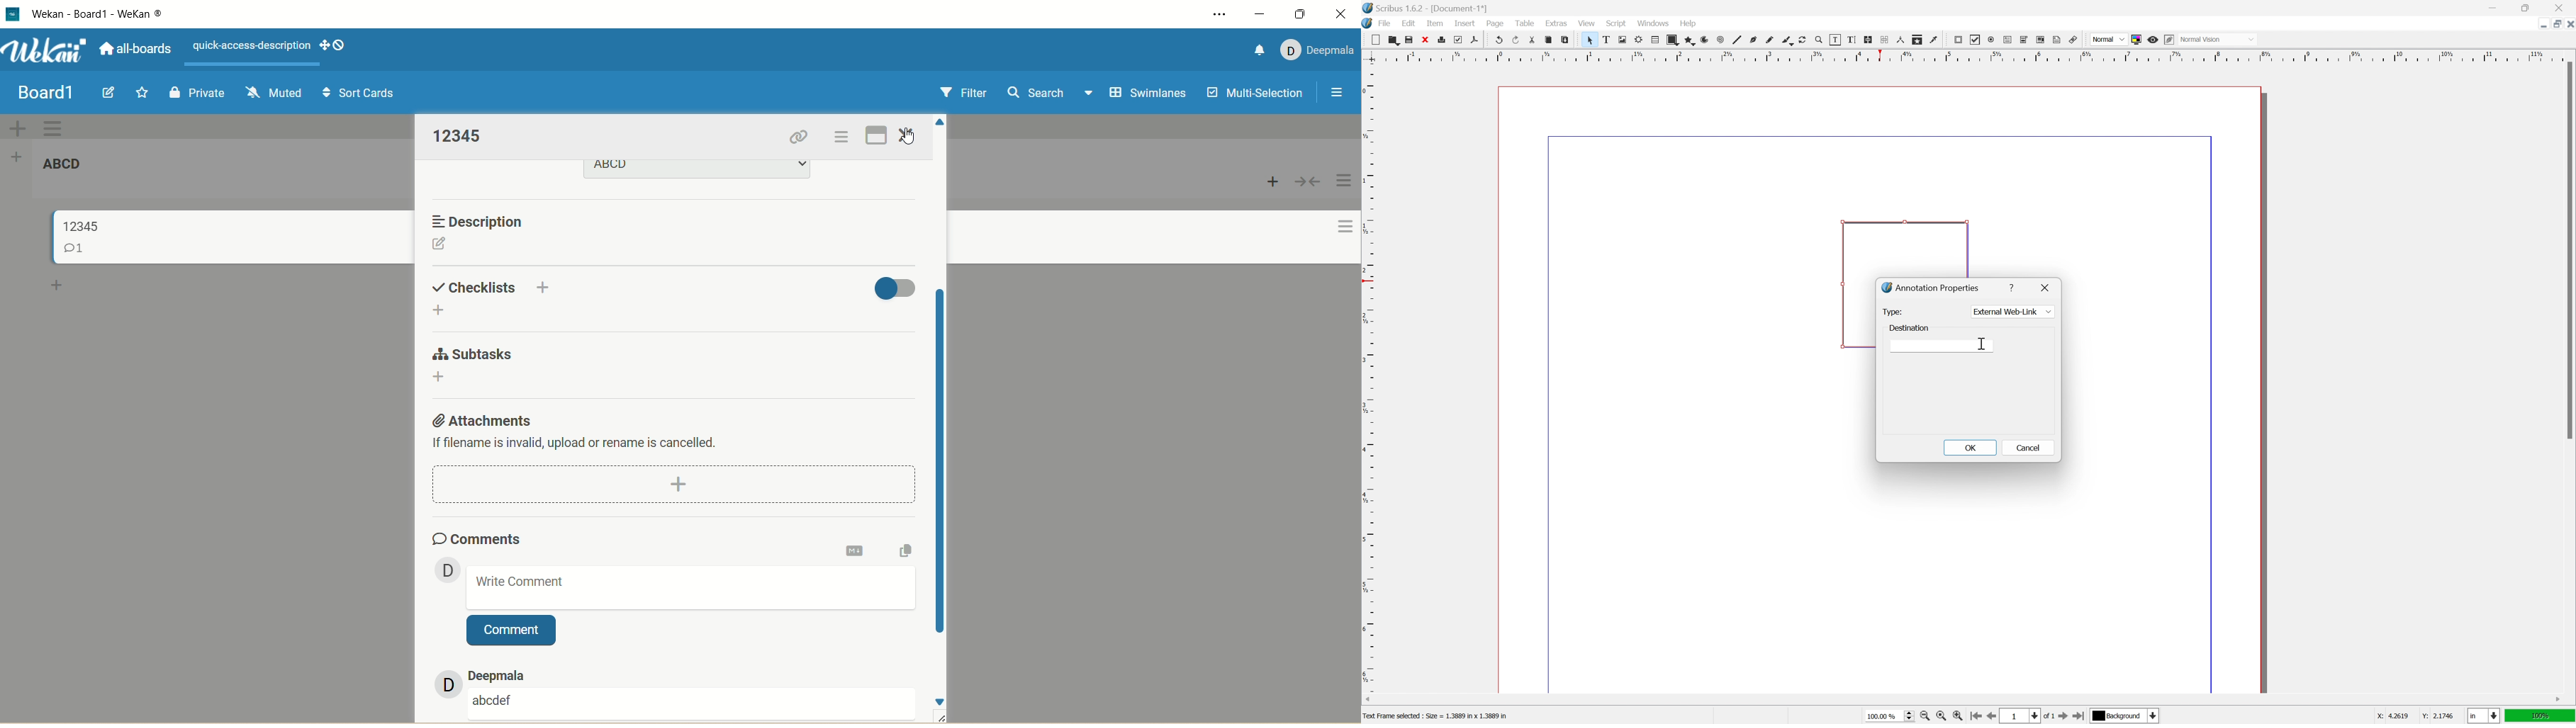 The height and width of the screenshot is (728, 2576). I want to click on all boards, so click(134, 51).